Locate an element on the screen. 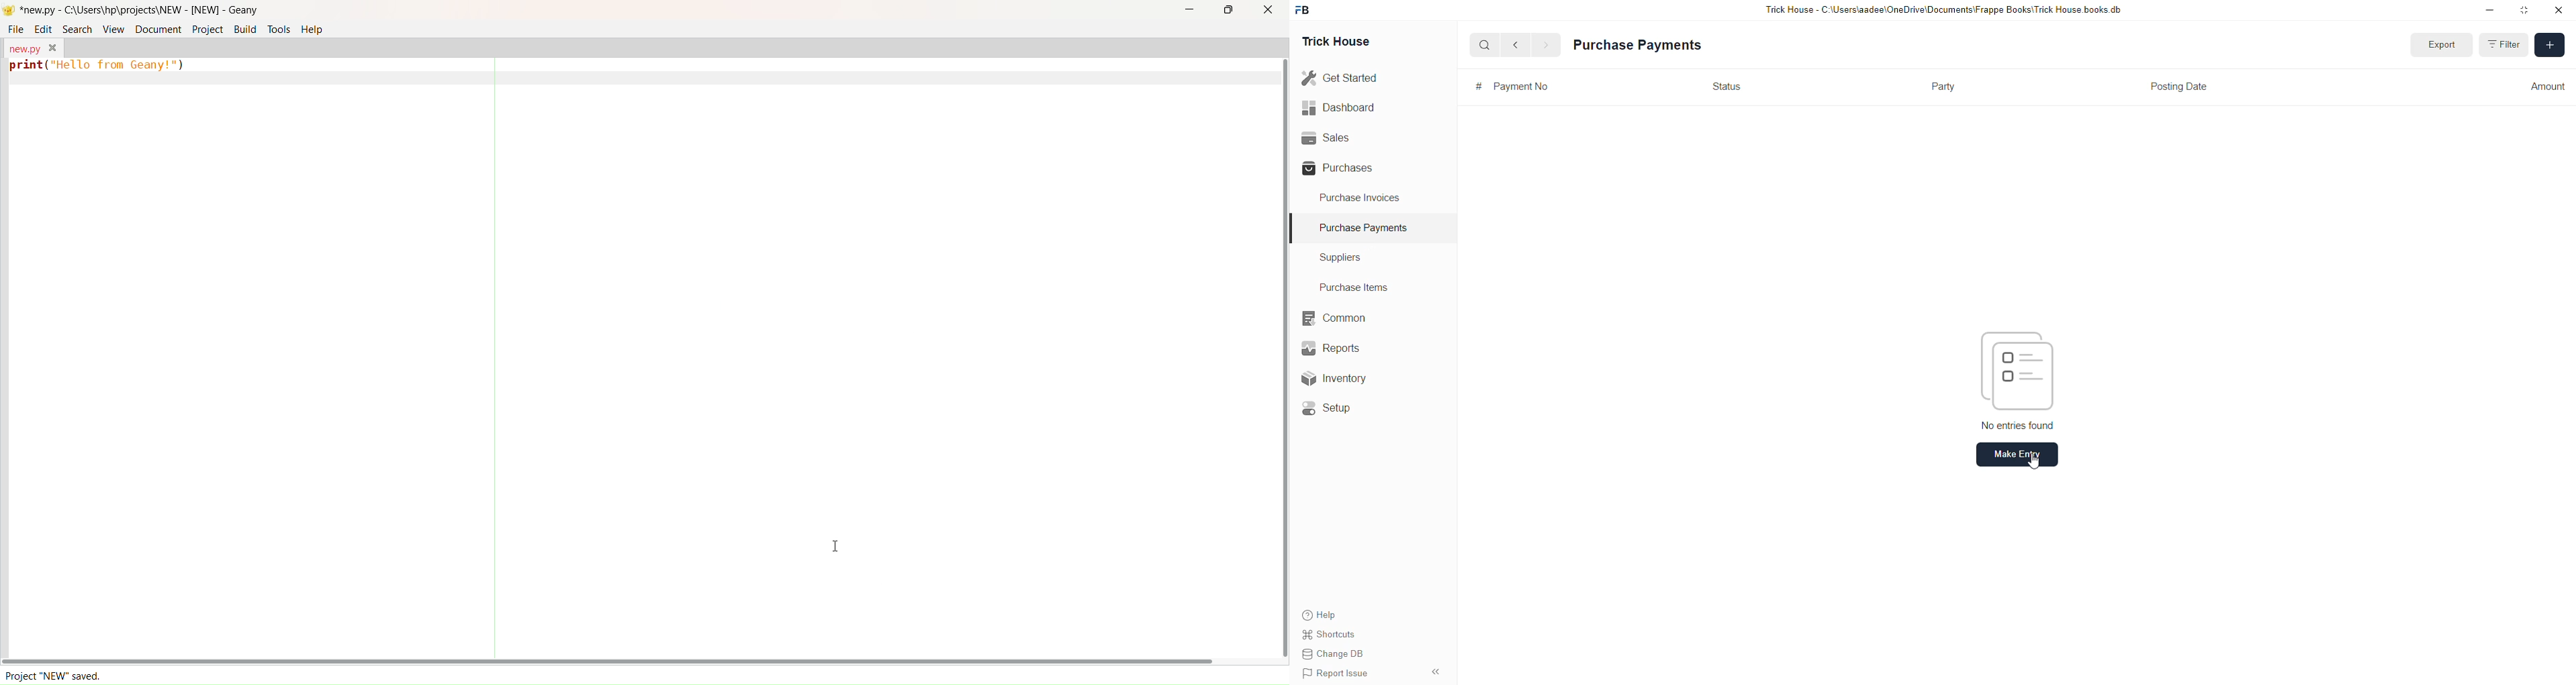 The image size is (2576, 700). Status is located at coordinates (1730, 85).